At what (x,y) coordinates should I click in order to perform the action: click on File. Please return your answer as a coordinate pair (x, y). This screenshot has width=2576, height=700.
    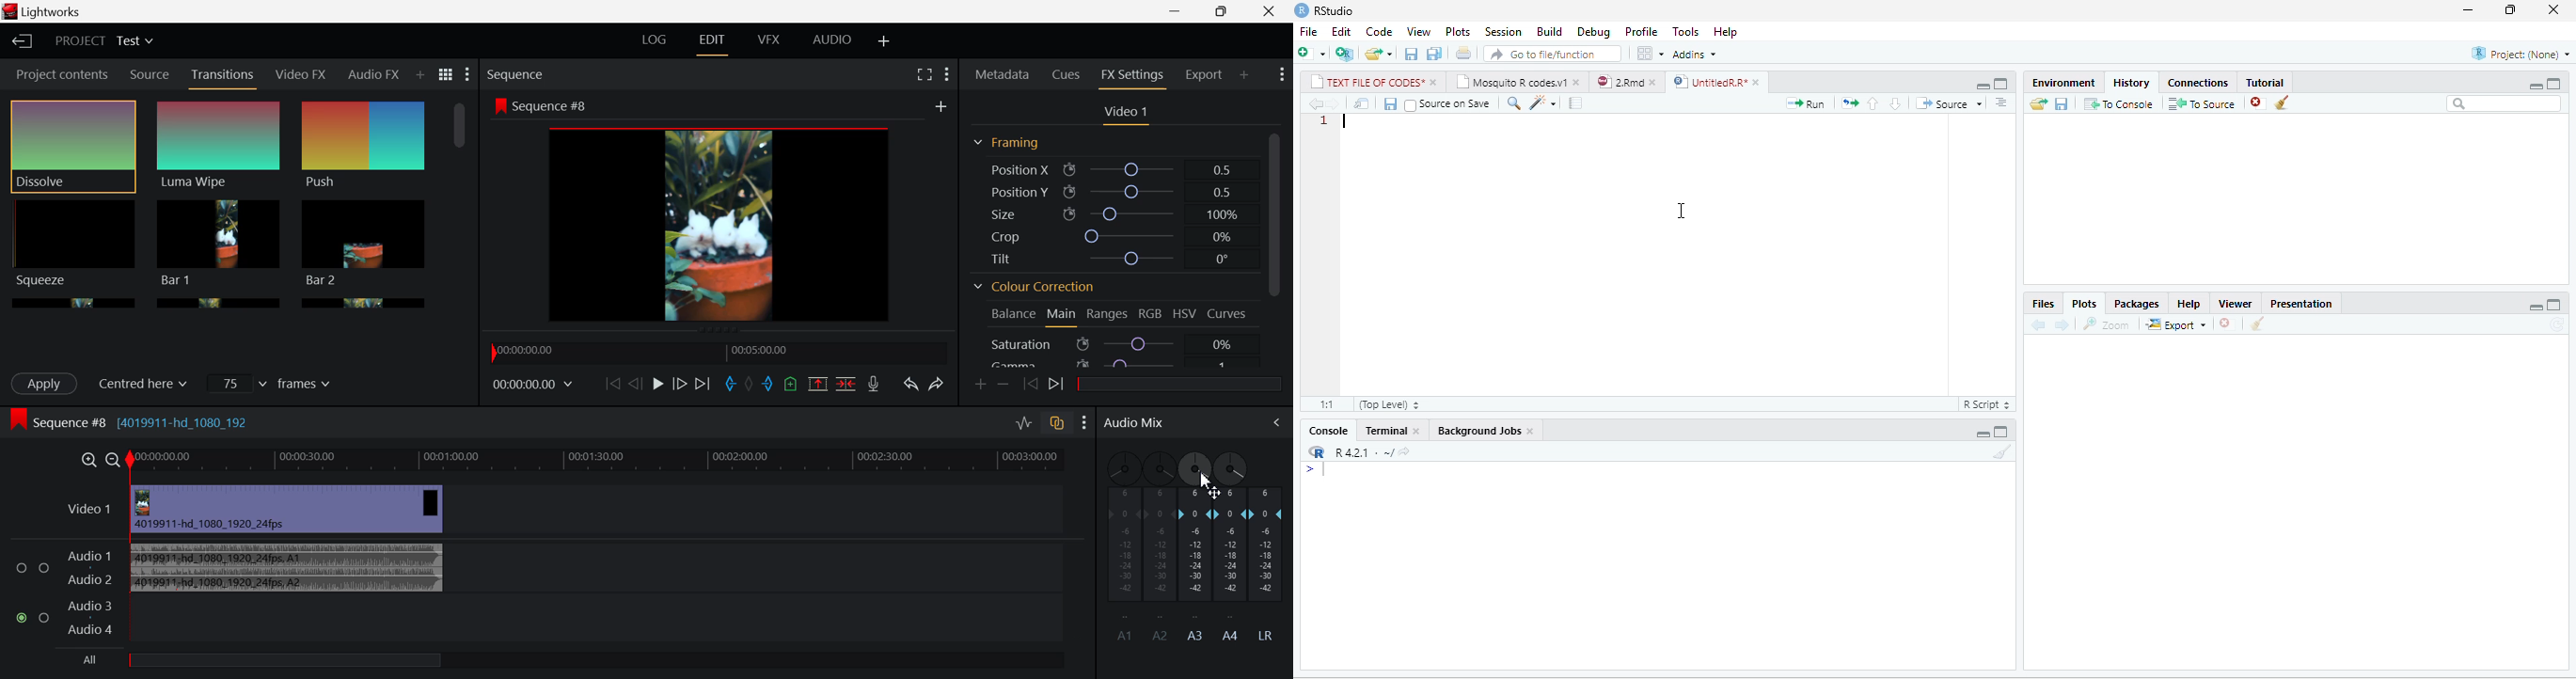
    Looking at the image, I should click on (1308, 32).